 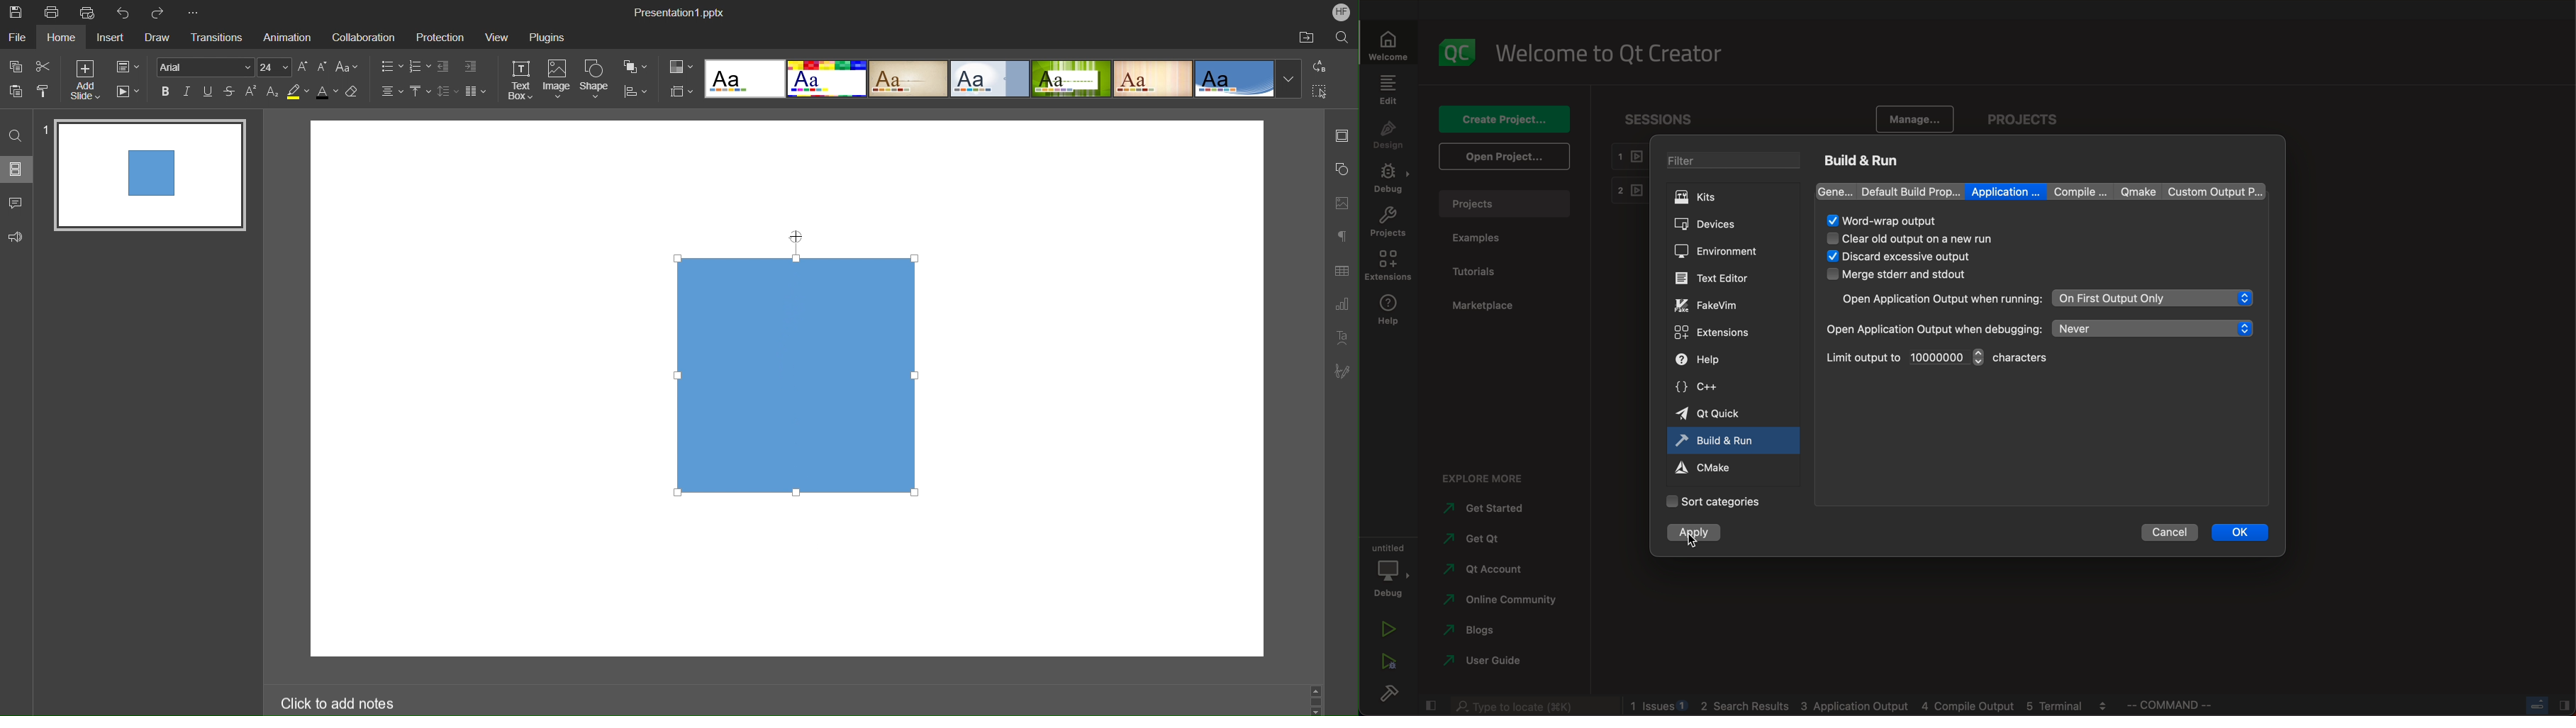 I want to click on Animation, so click(x=286, y=35).